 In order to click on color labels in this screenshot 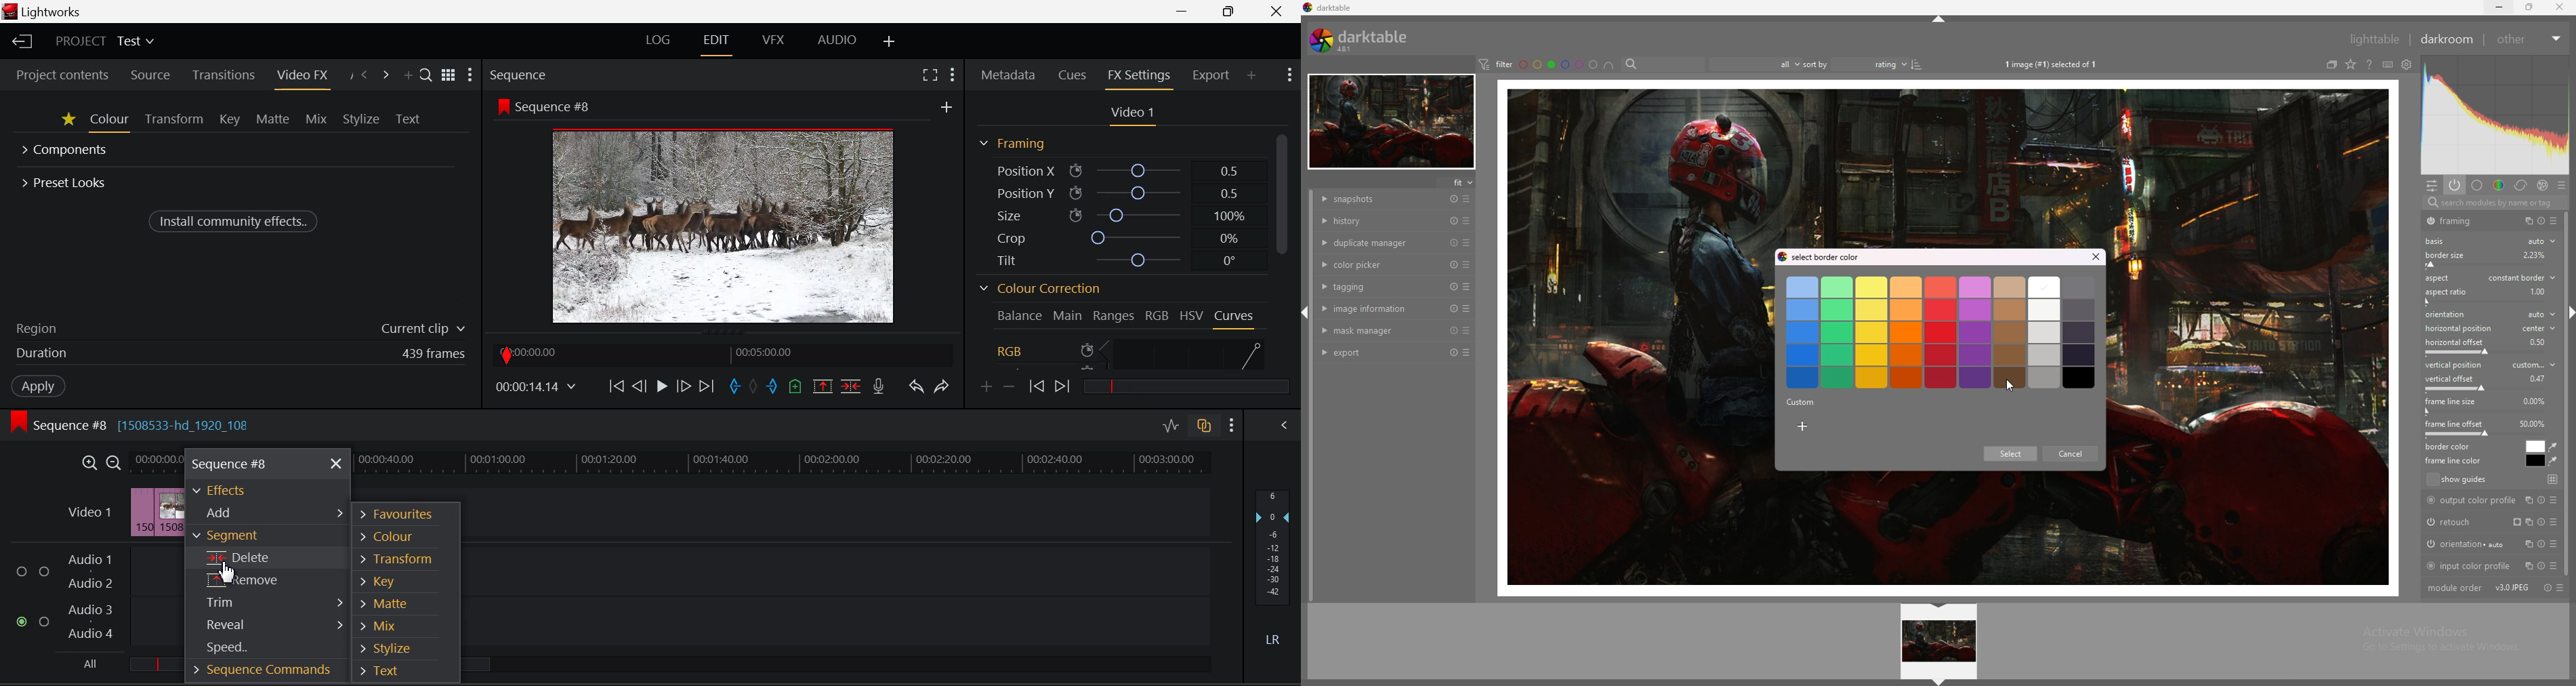, I will do `click(1559, 64)`.